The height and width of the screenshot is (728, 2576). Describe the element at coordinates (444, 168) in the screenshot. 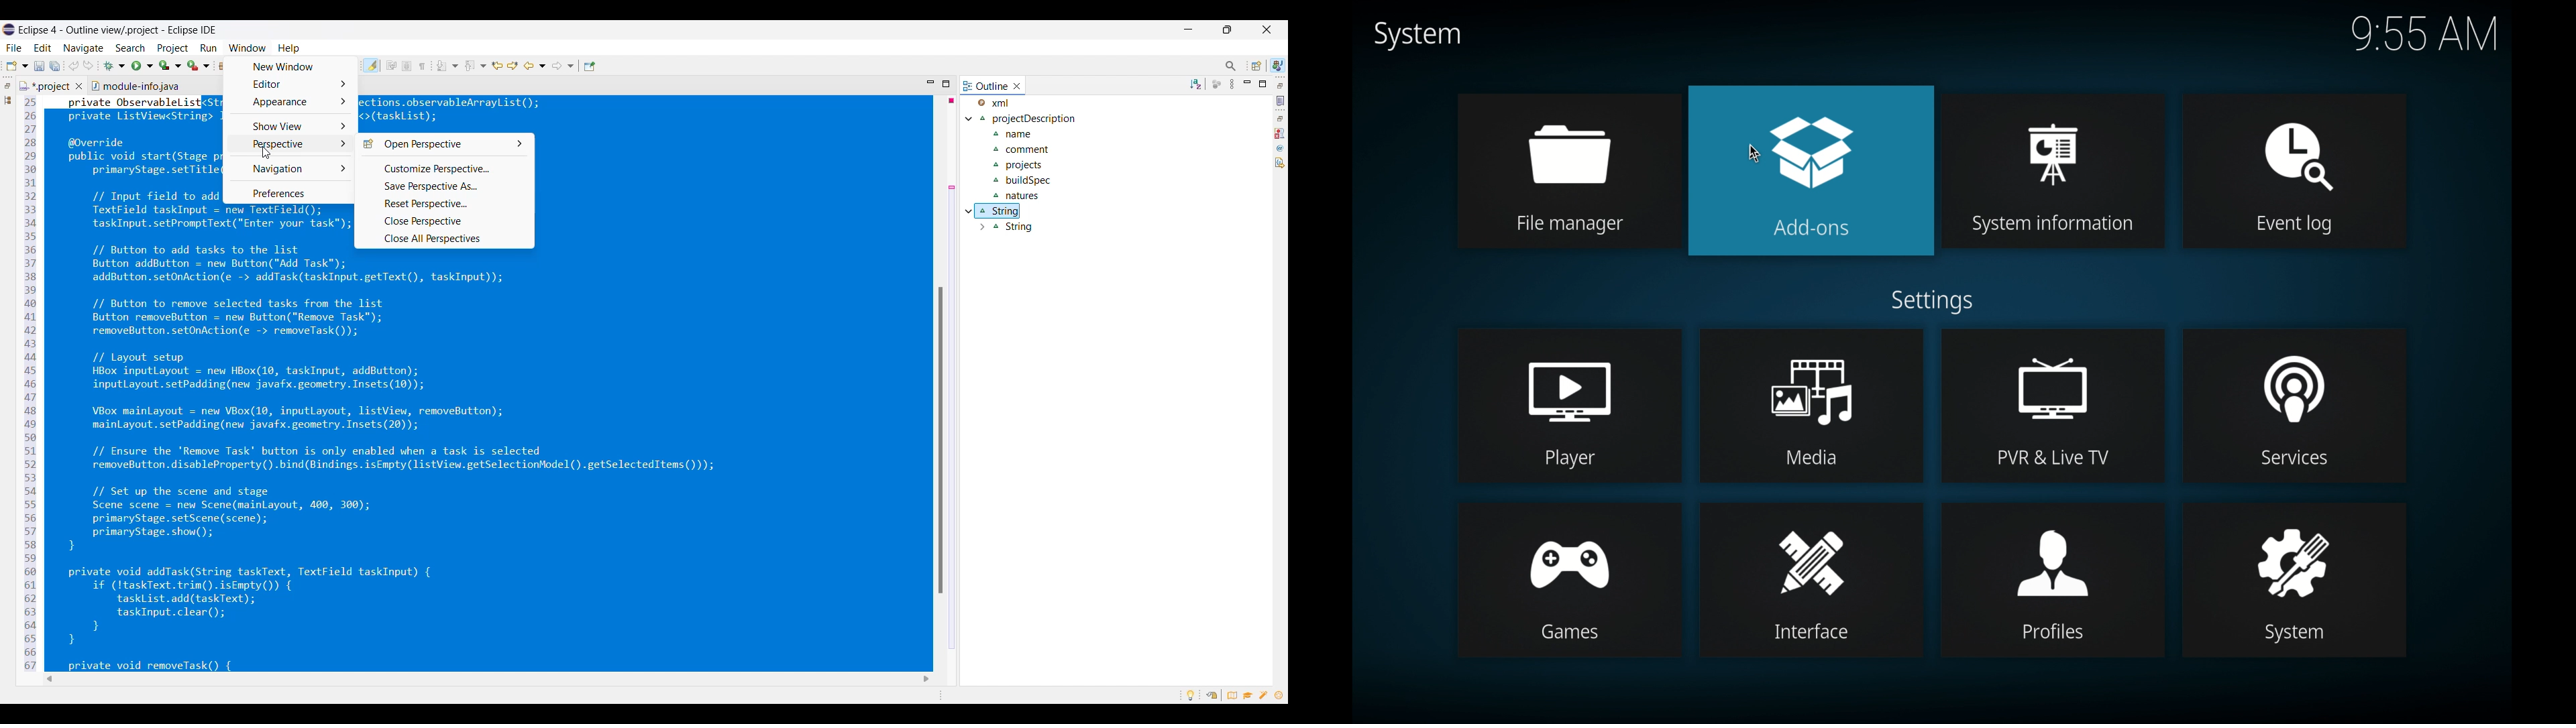

I see `Customize perspective` at that location.